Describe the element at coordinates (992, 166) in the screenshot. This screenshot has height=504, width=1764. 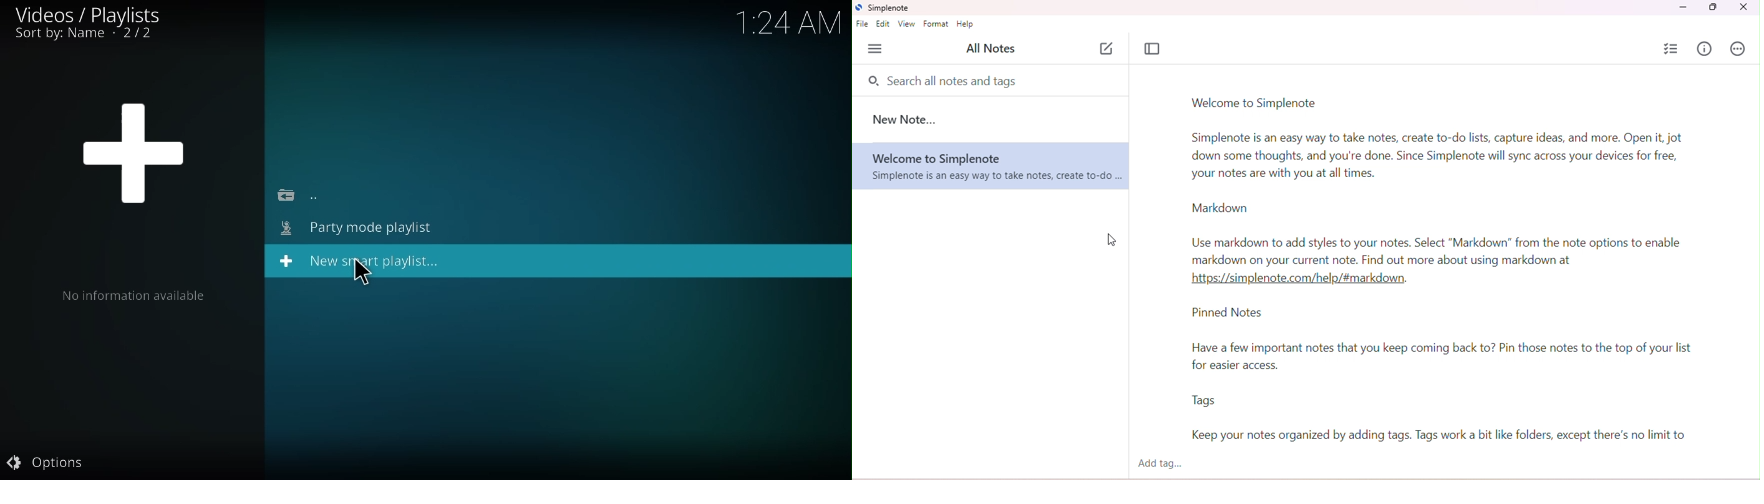
I see `welcome to simplenote` at that location.